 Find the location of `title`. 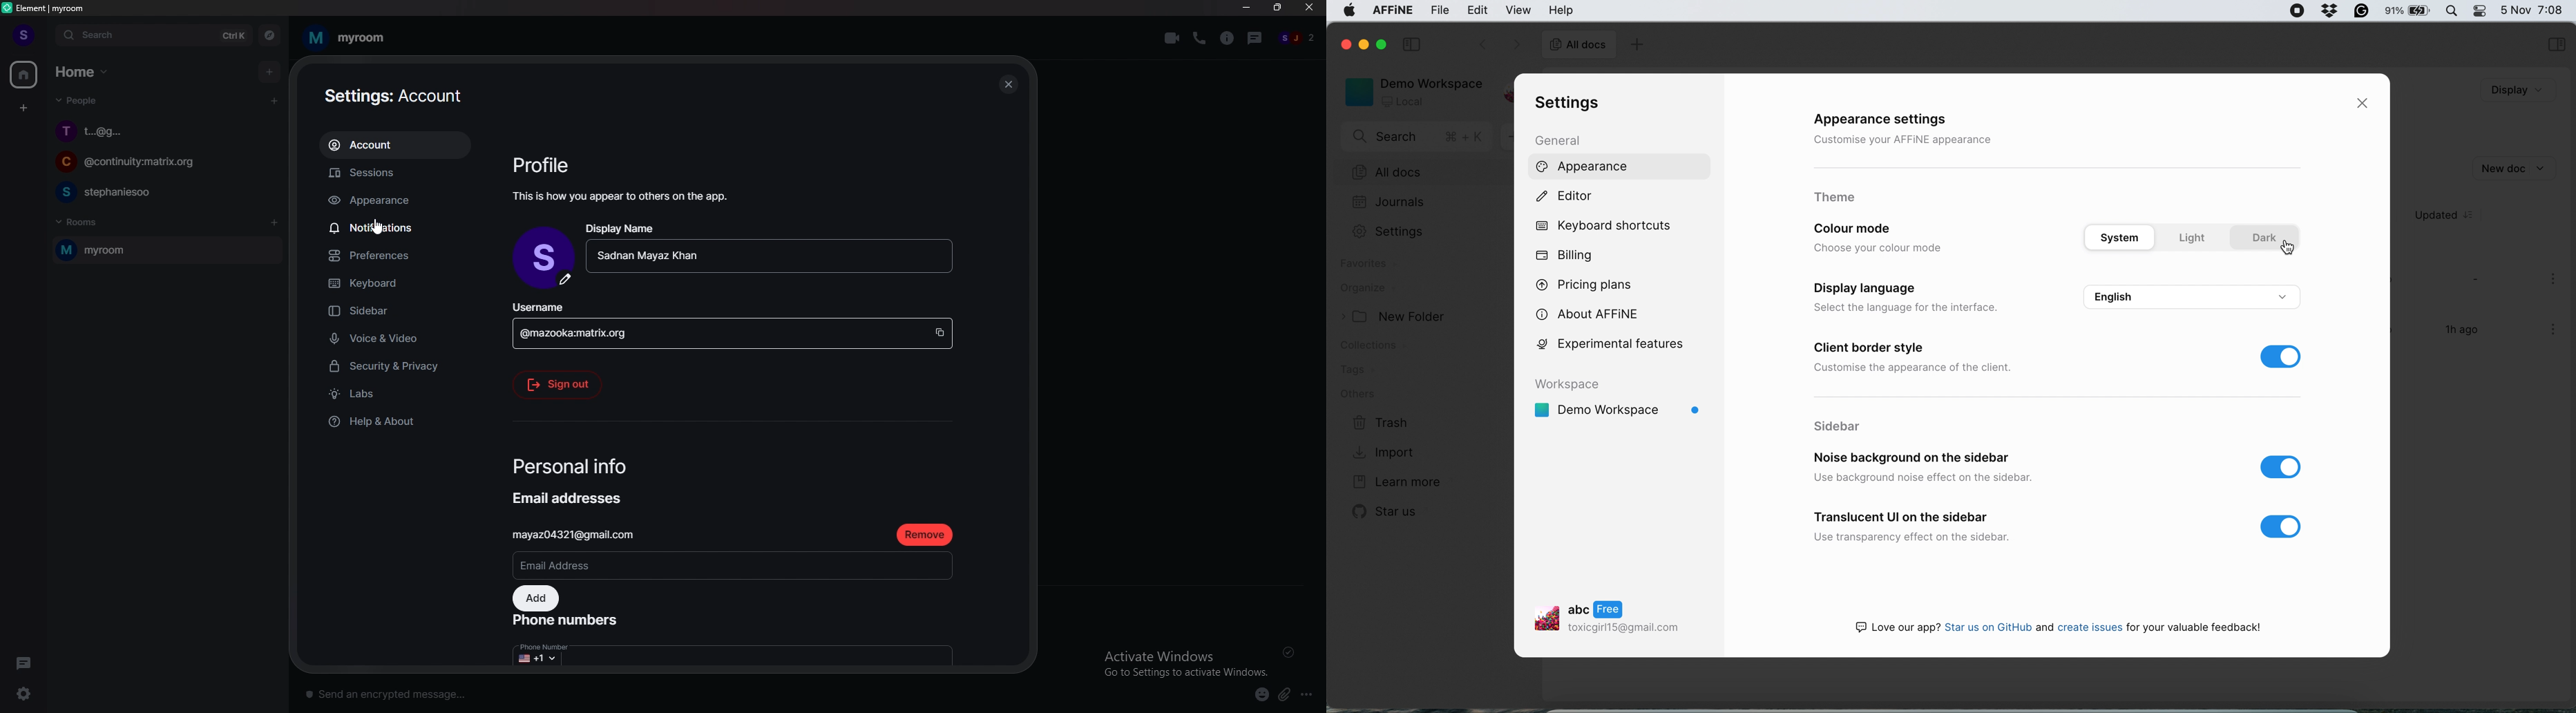

title is located at coordinates (51, 8).